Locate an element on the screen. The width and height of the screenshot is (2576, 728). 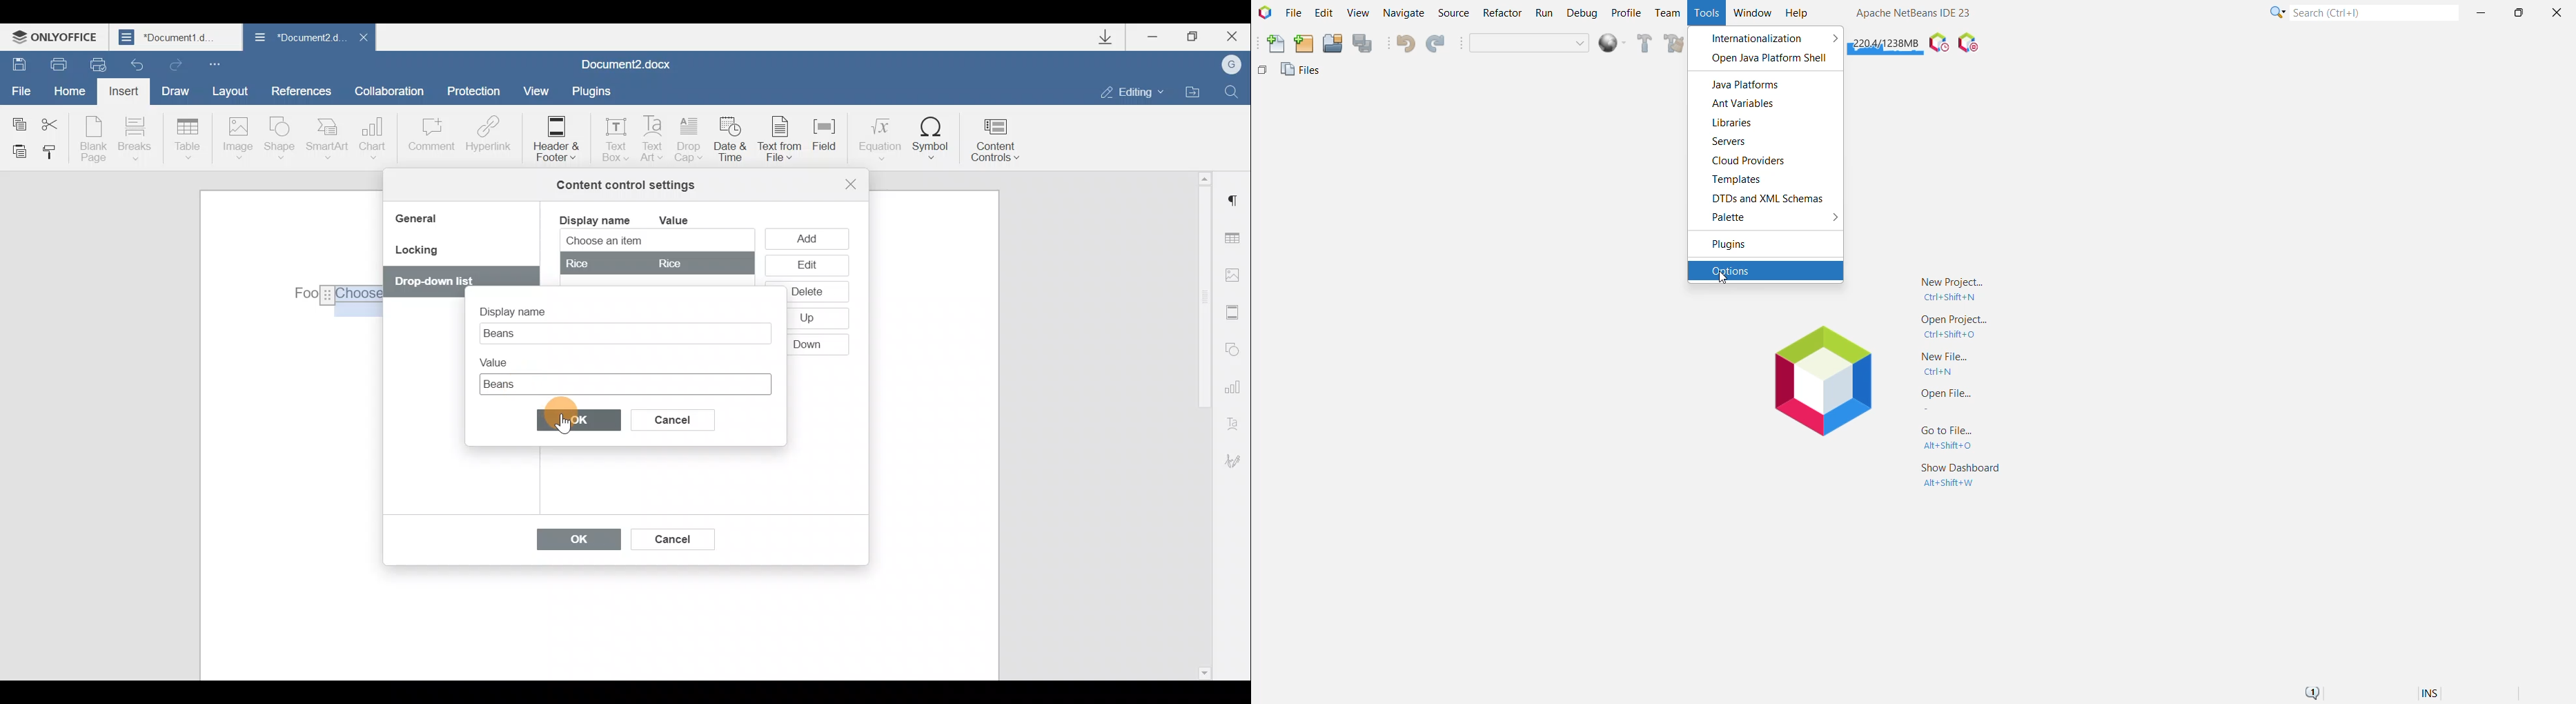
Blank page is located at coordinates (93, 139).